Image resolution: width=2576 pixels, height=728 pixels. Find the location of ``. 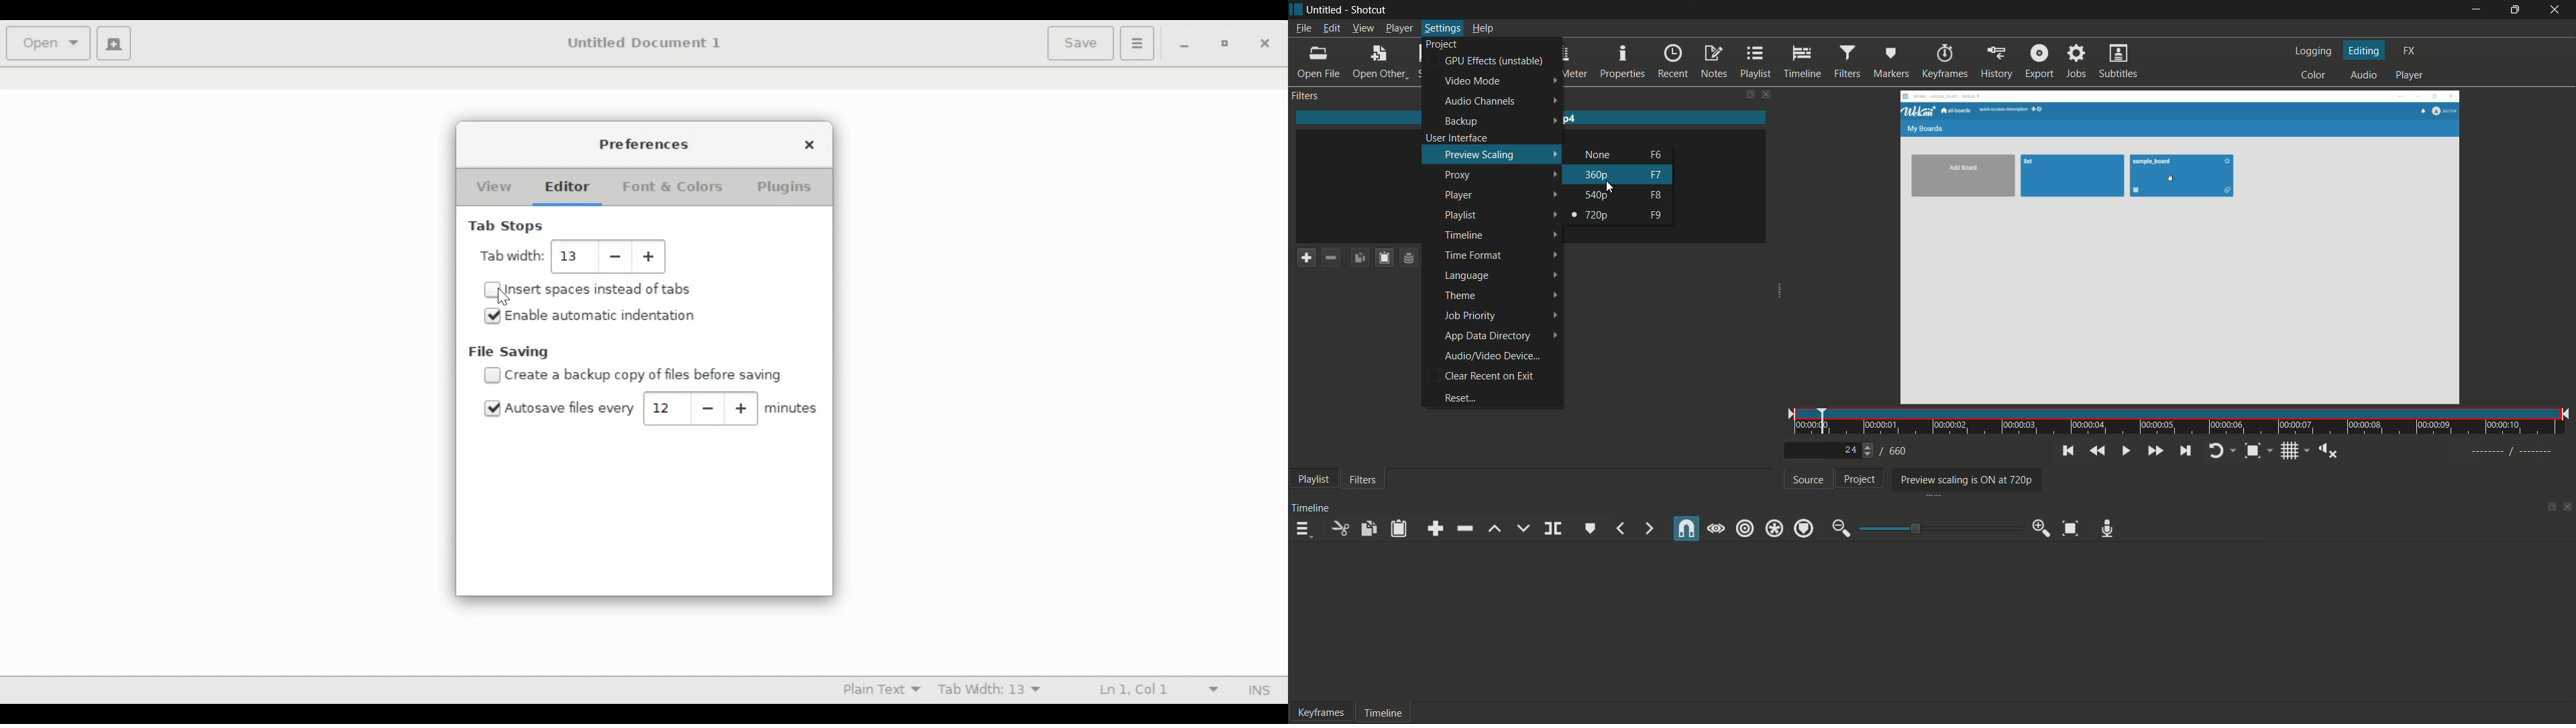

 is located at coordinates (2329, 454).